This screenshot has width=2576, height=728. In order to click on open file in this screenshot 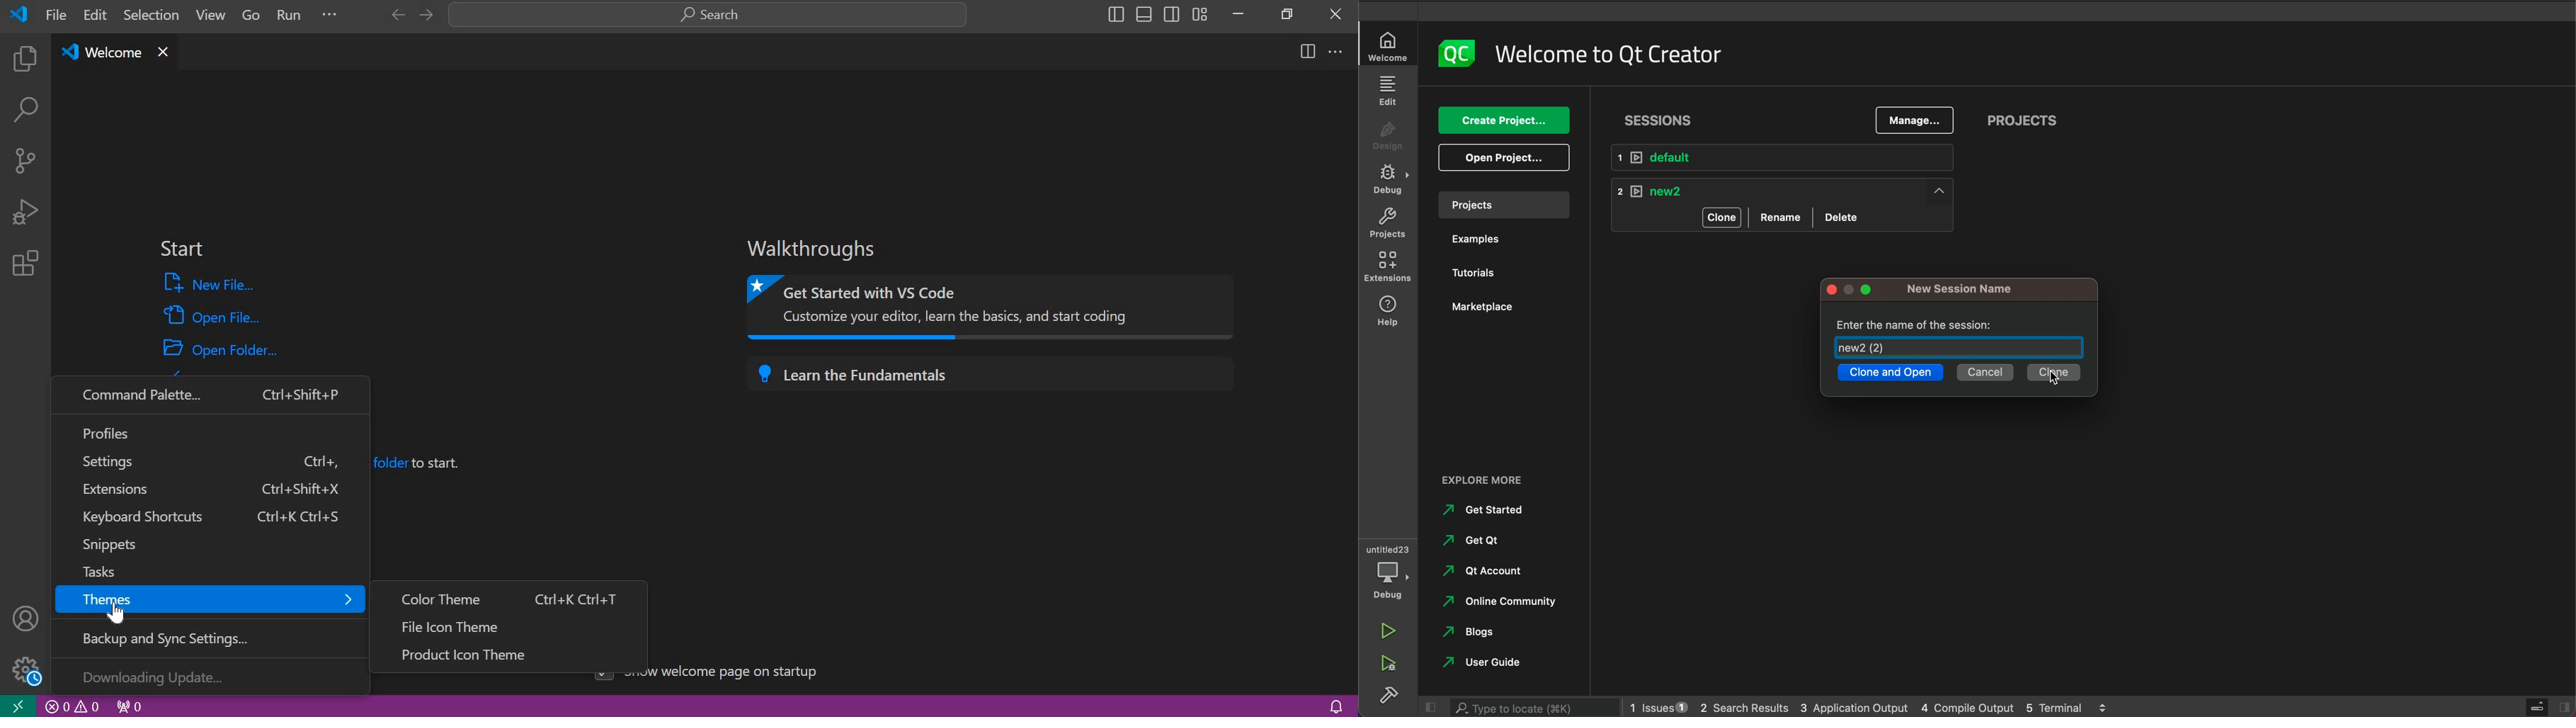, I will do `click(212, 314)`.